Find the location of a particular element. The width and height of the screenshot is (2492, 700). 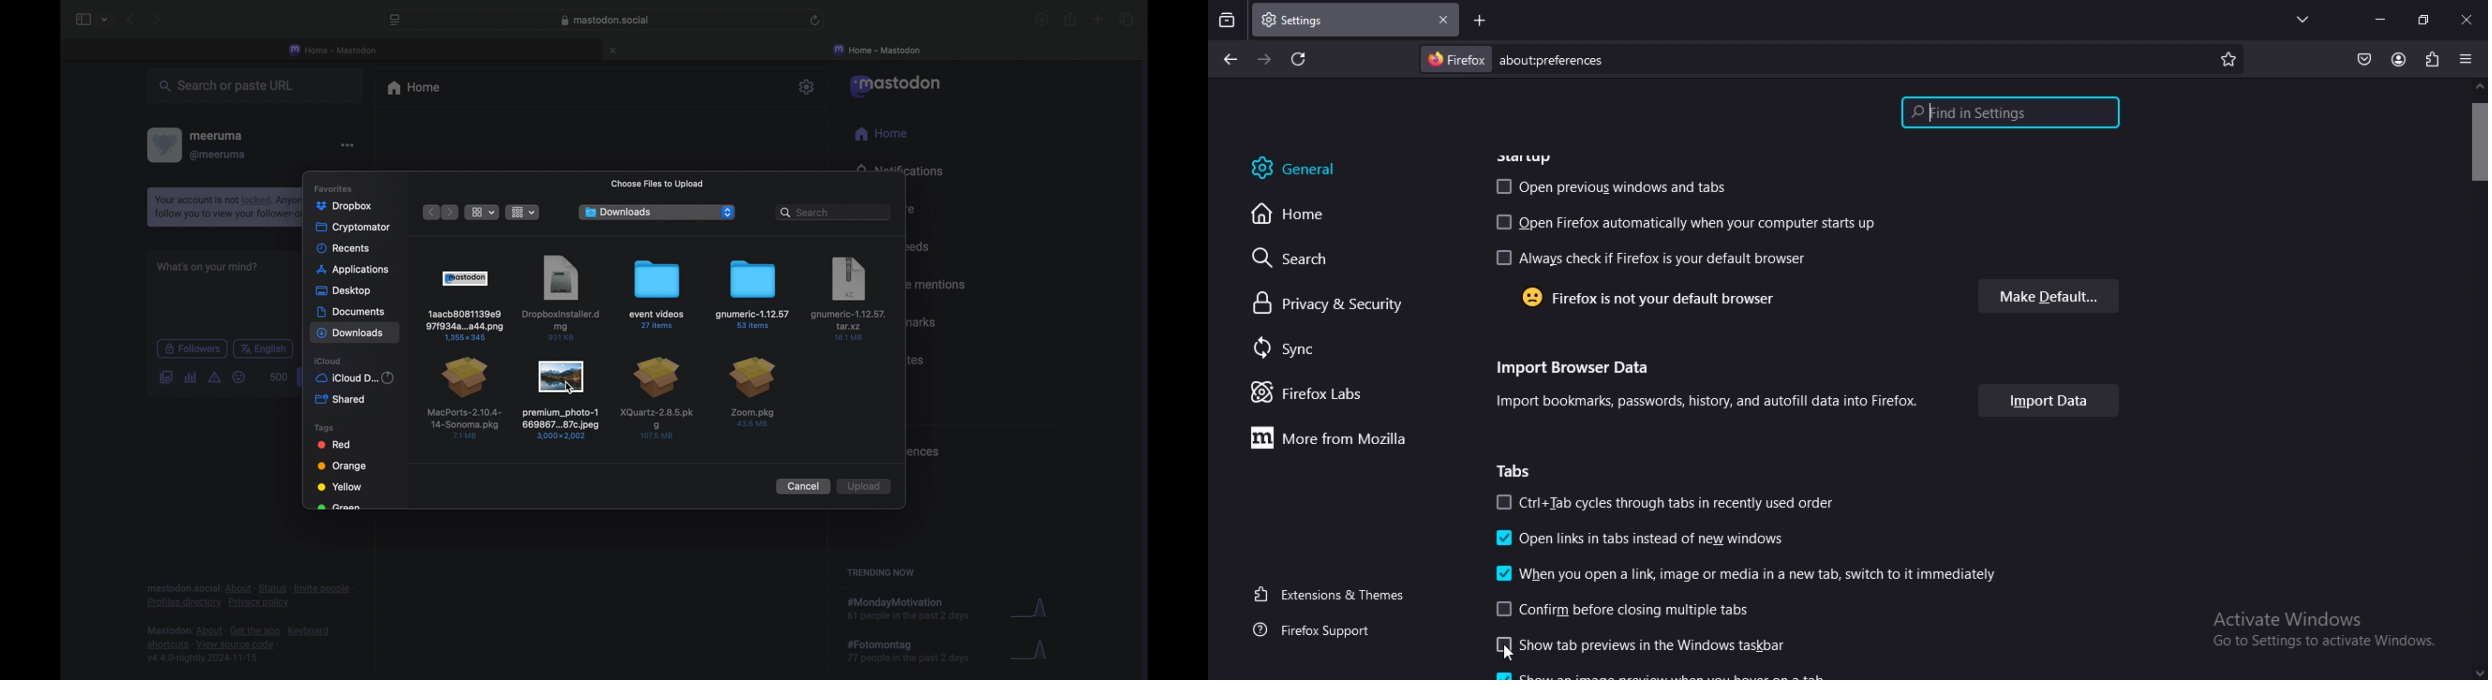

cancel is located at coordinates (803, 487).